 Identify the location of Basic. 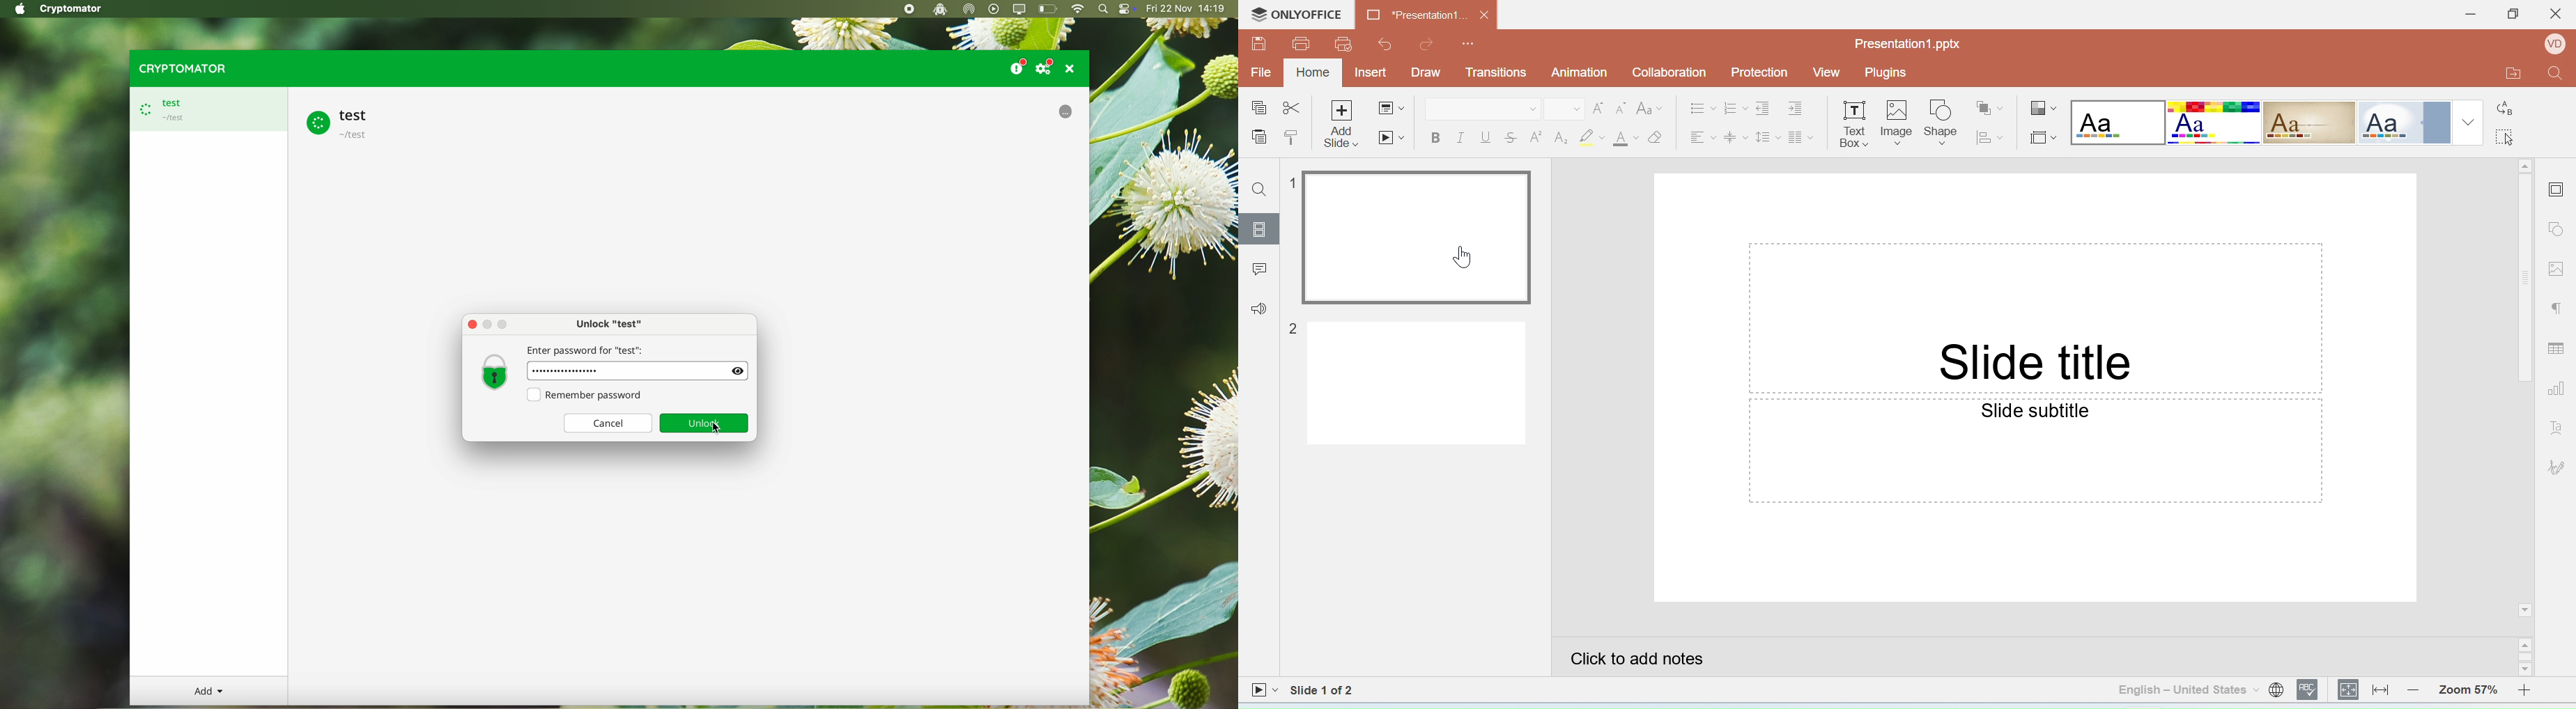
(2214, 123).